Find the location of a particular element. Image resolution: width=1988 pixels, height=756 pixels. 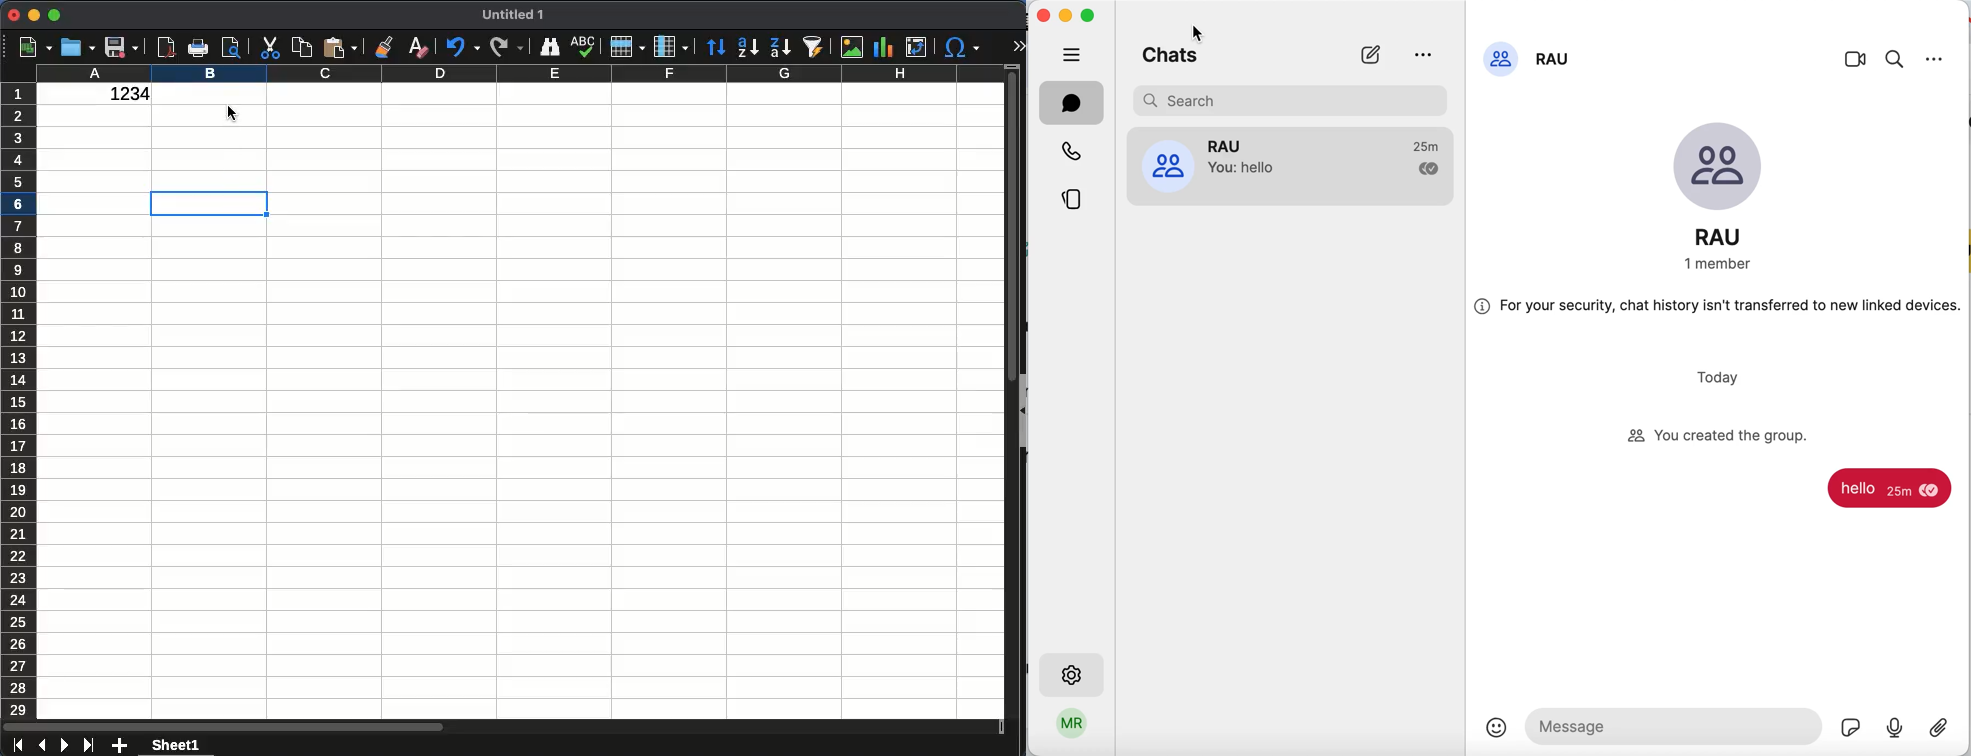

audio recording is located at coordinates (1895, 731).